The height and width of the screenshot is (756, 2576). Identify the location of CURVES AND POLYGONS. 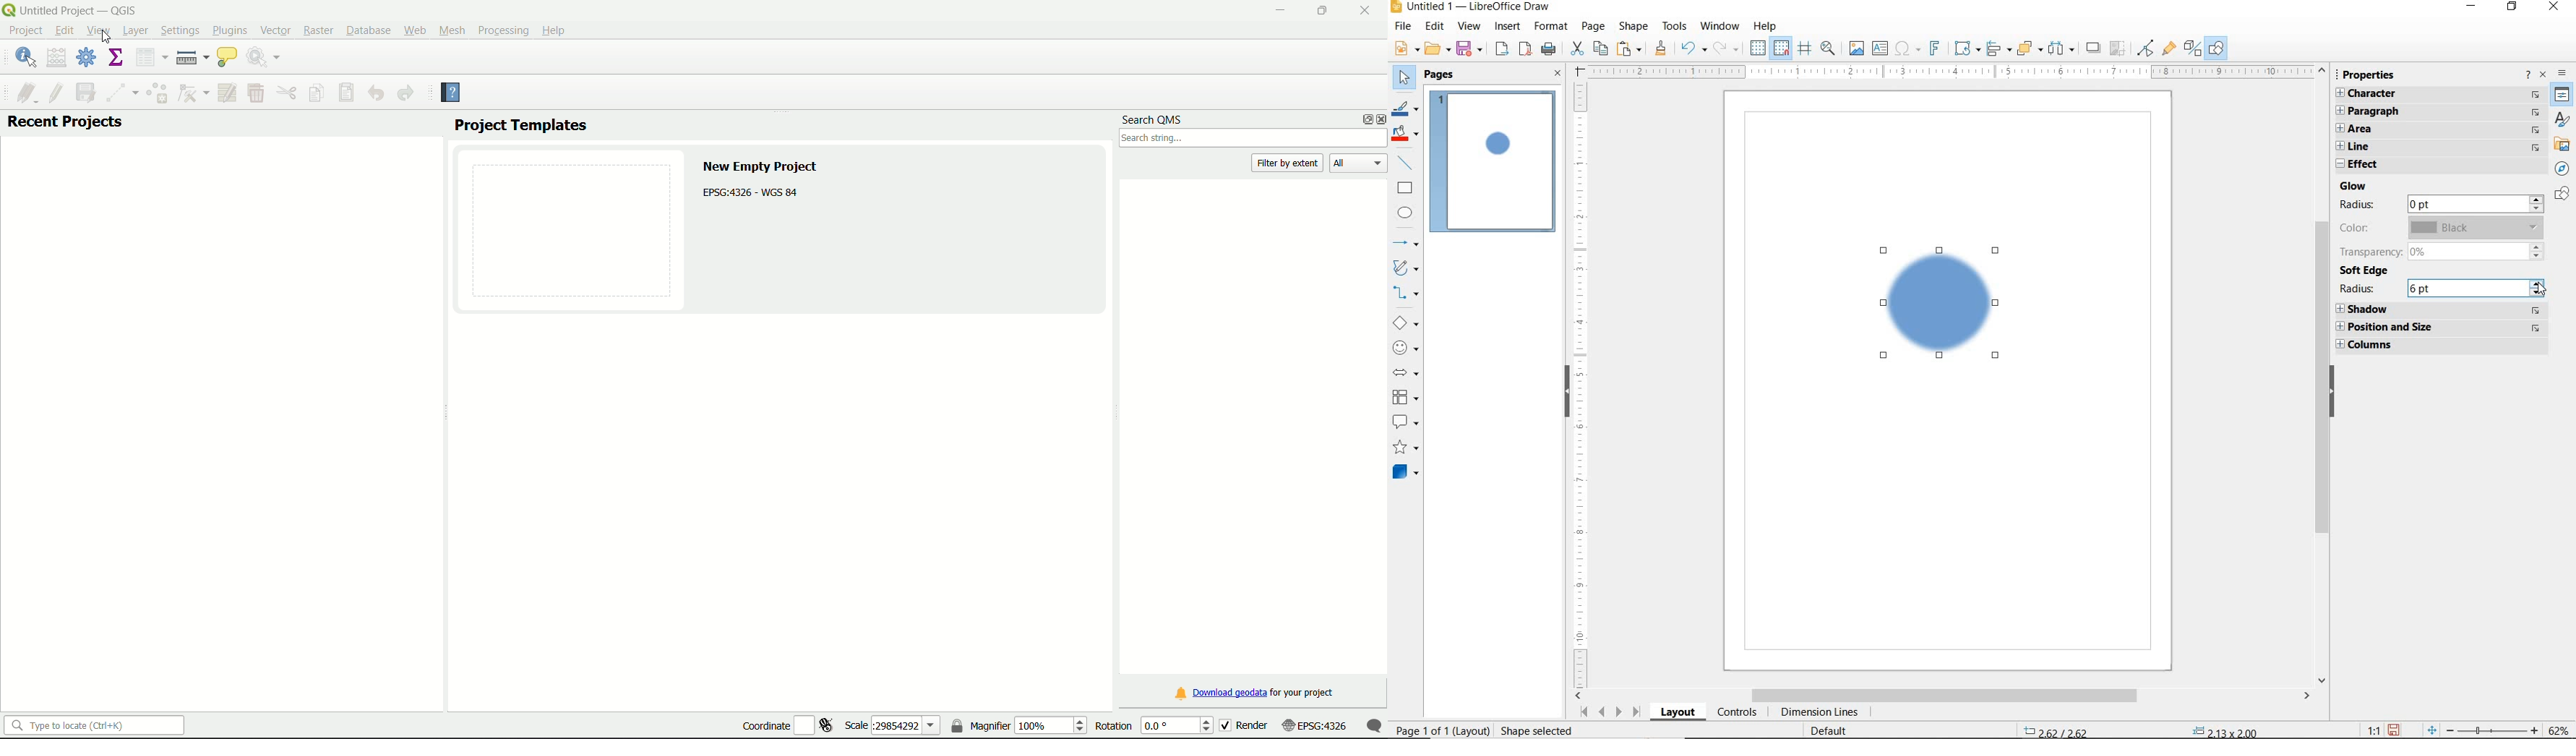
(1408, 268).